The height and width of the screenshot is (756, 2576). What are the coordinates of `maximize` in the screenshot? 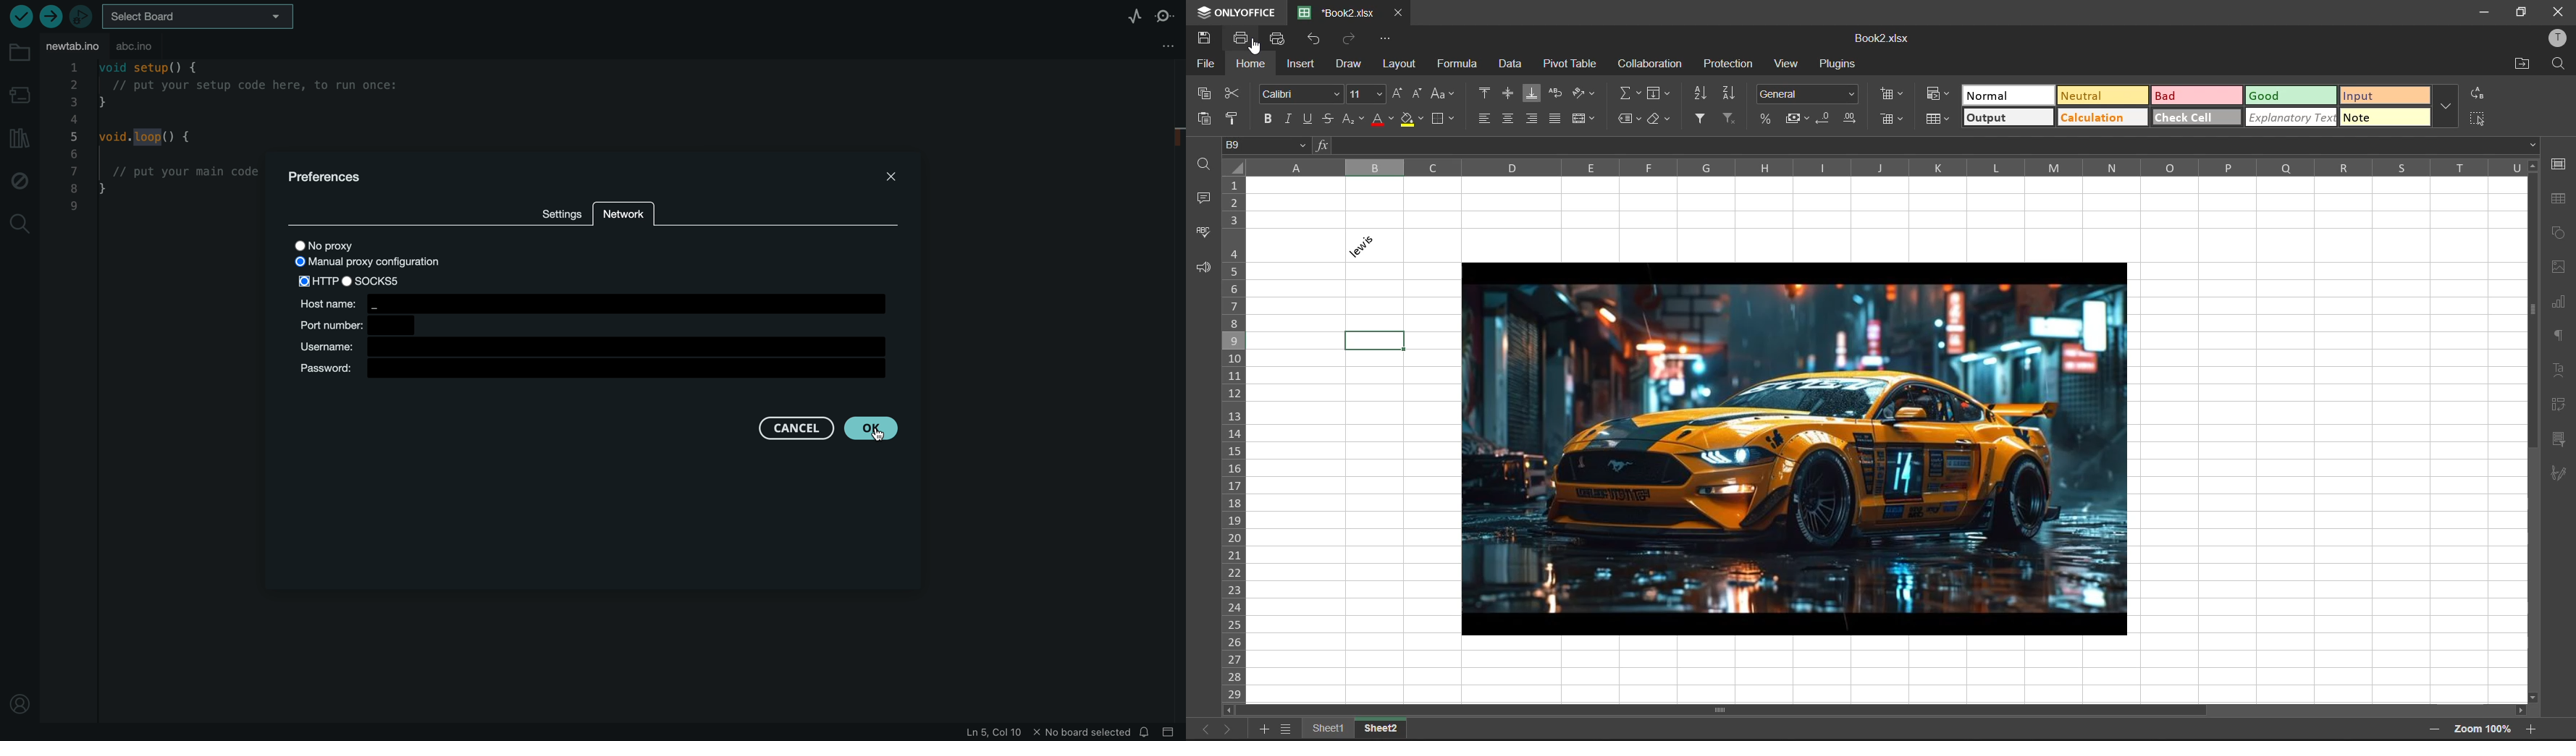 It's located at (2520, 12).